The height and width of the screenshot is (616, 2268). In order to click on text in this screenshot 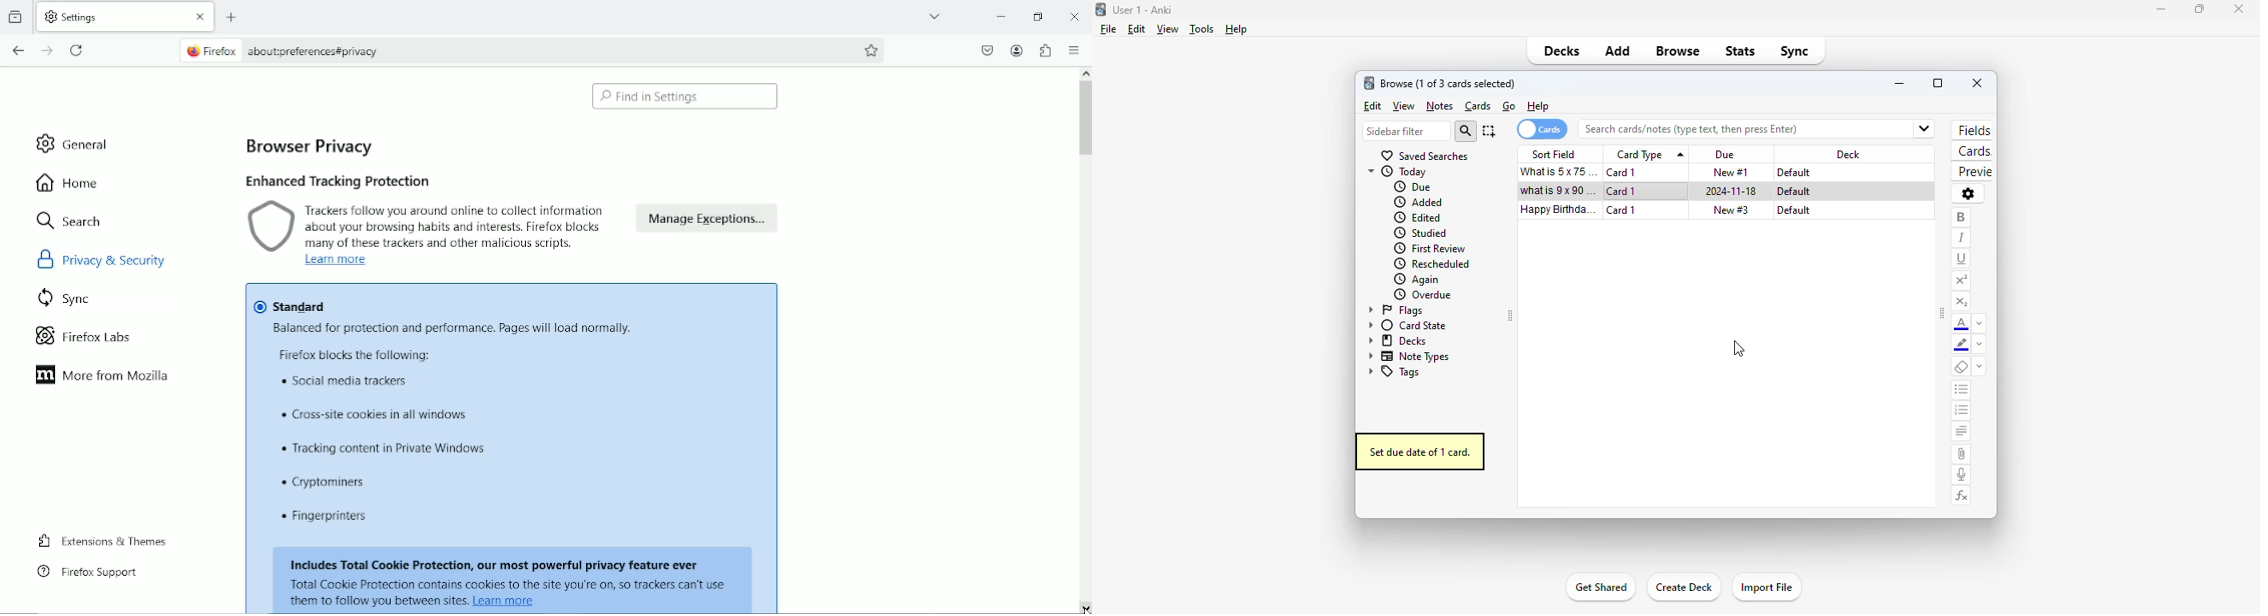, I will do `click(329, 483)`.